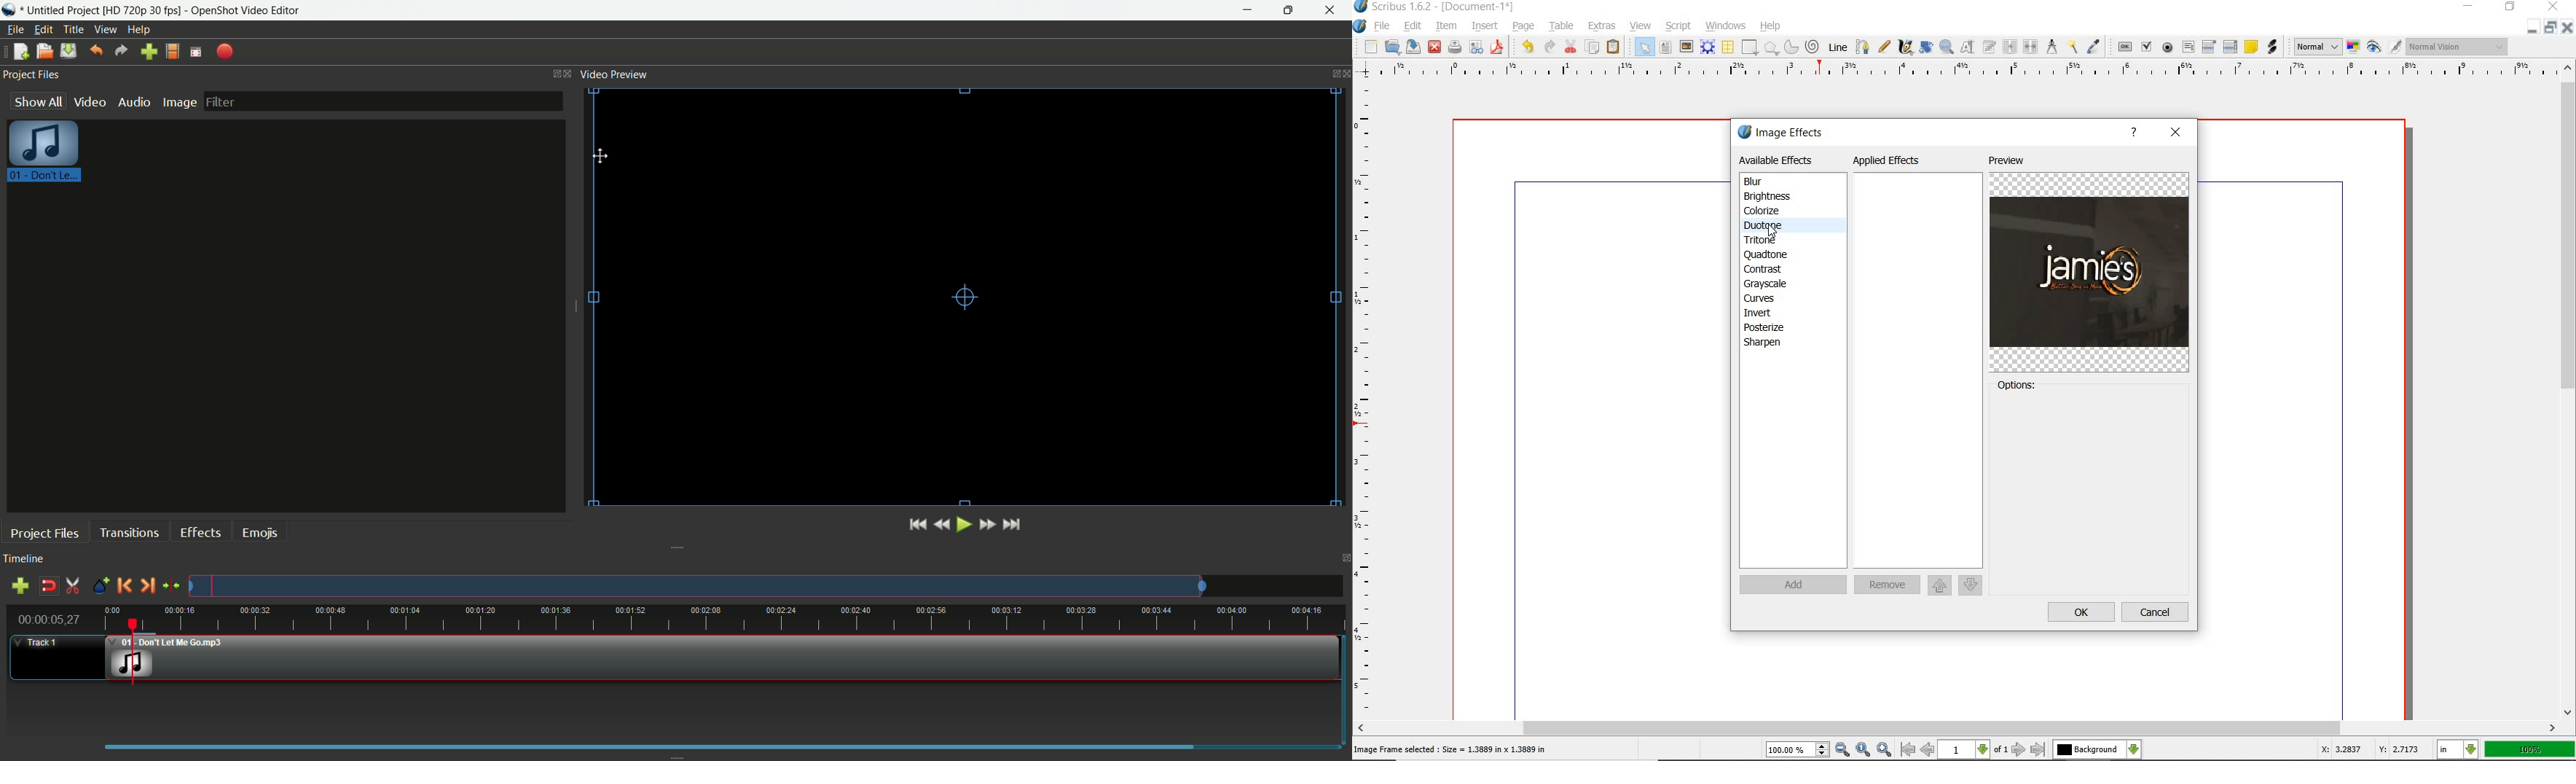 The image size is (2576, 784). What do you see at coordinates (1332, 11) in the screenshot?
I see `close app` at bounding box center [1332, 11].